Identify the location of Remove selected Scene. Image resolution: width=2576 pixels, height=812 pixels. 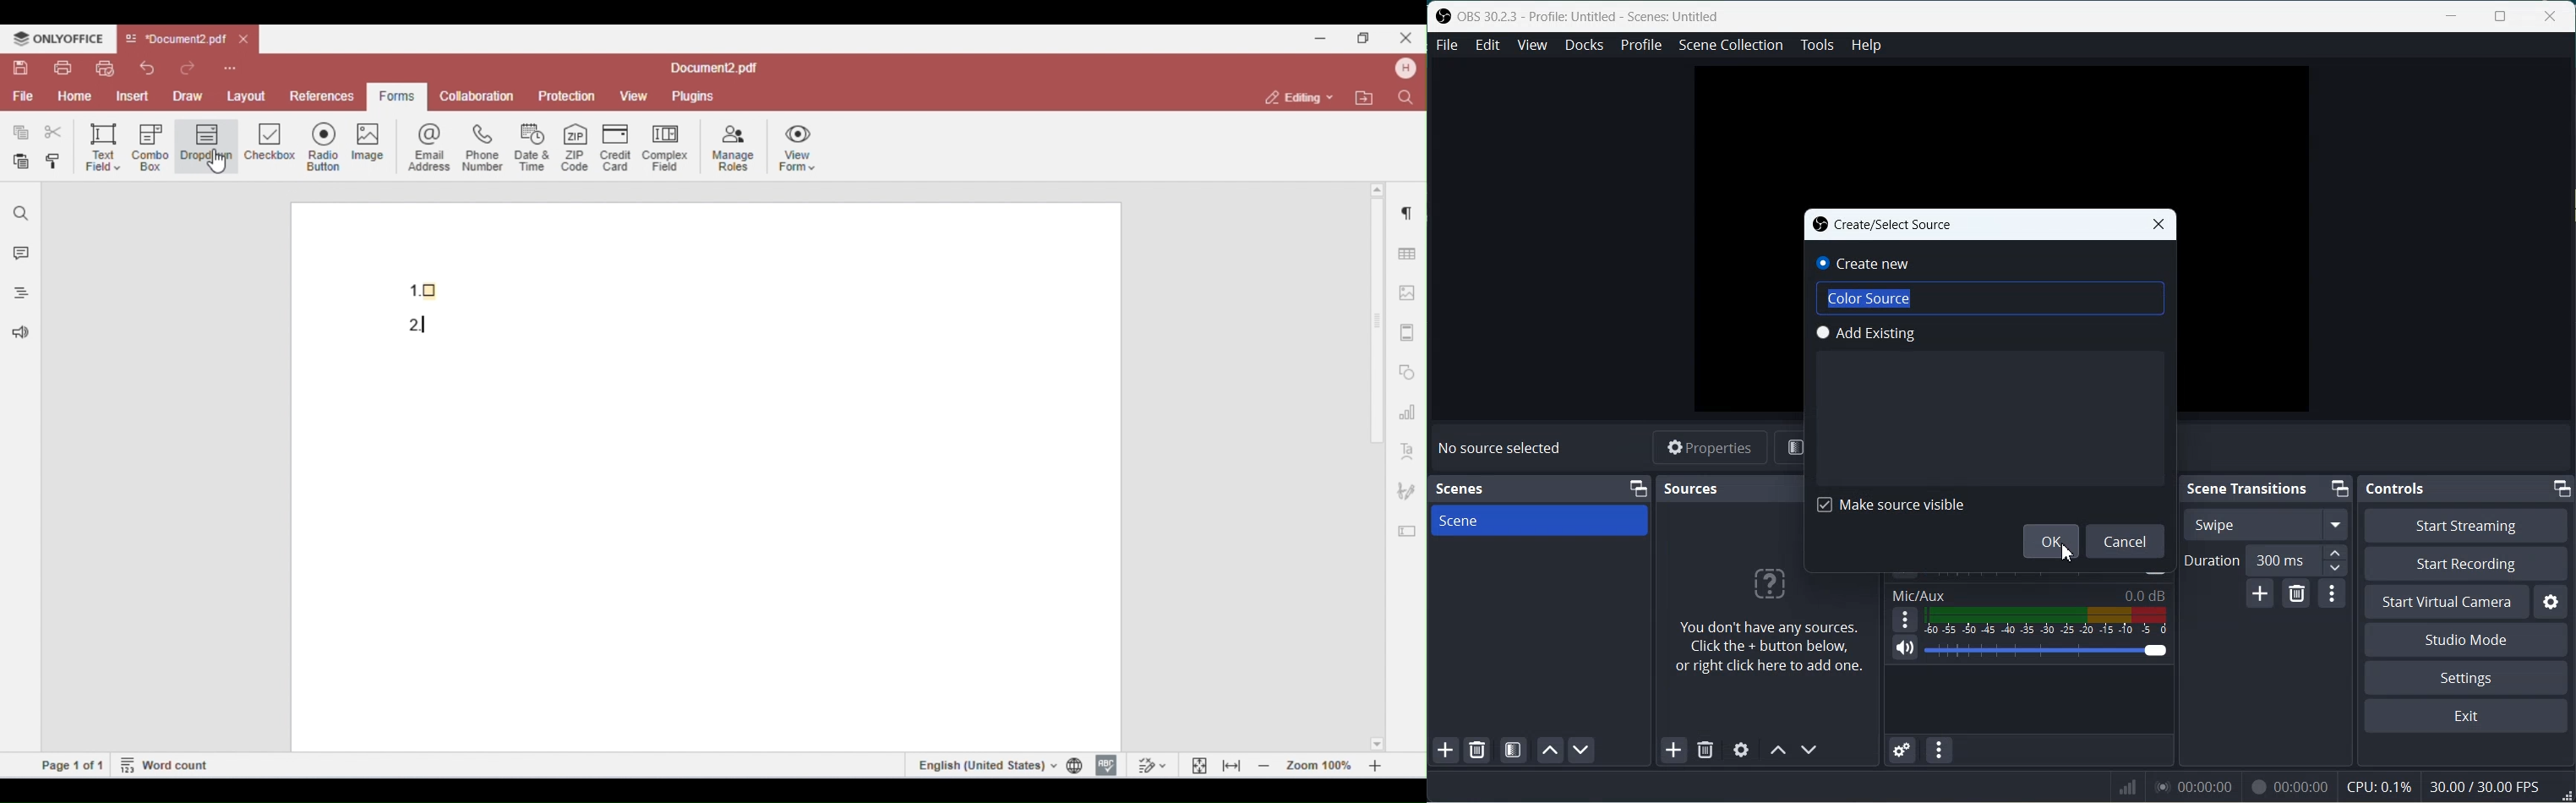
(1476, 751).